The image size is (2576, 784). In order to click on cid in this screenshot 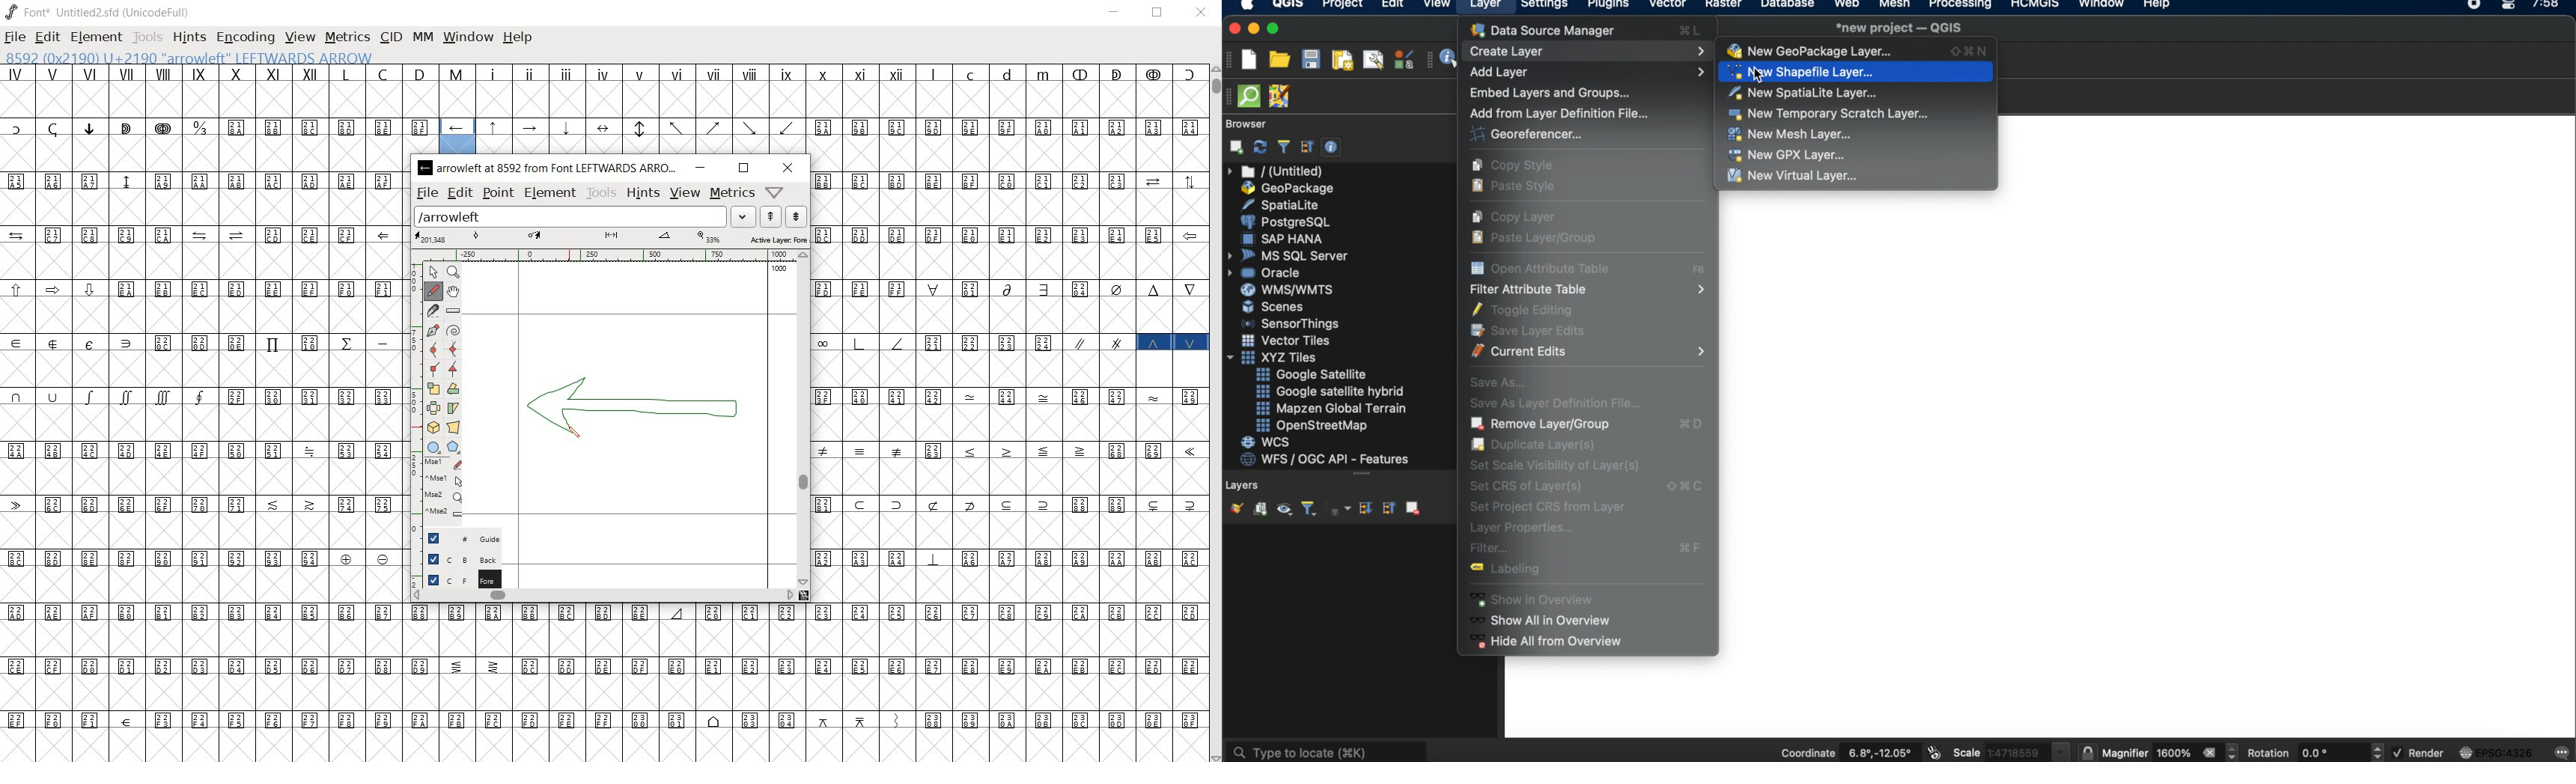, I will do `click(389, 37)`.